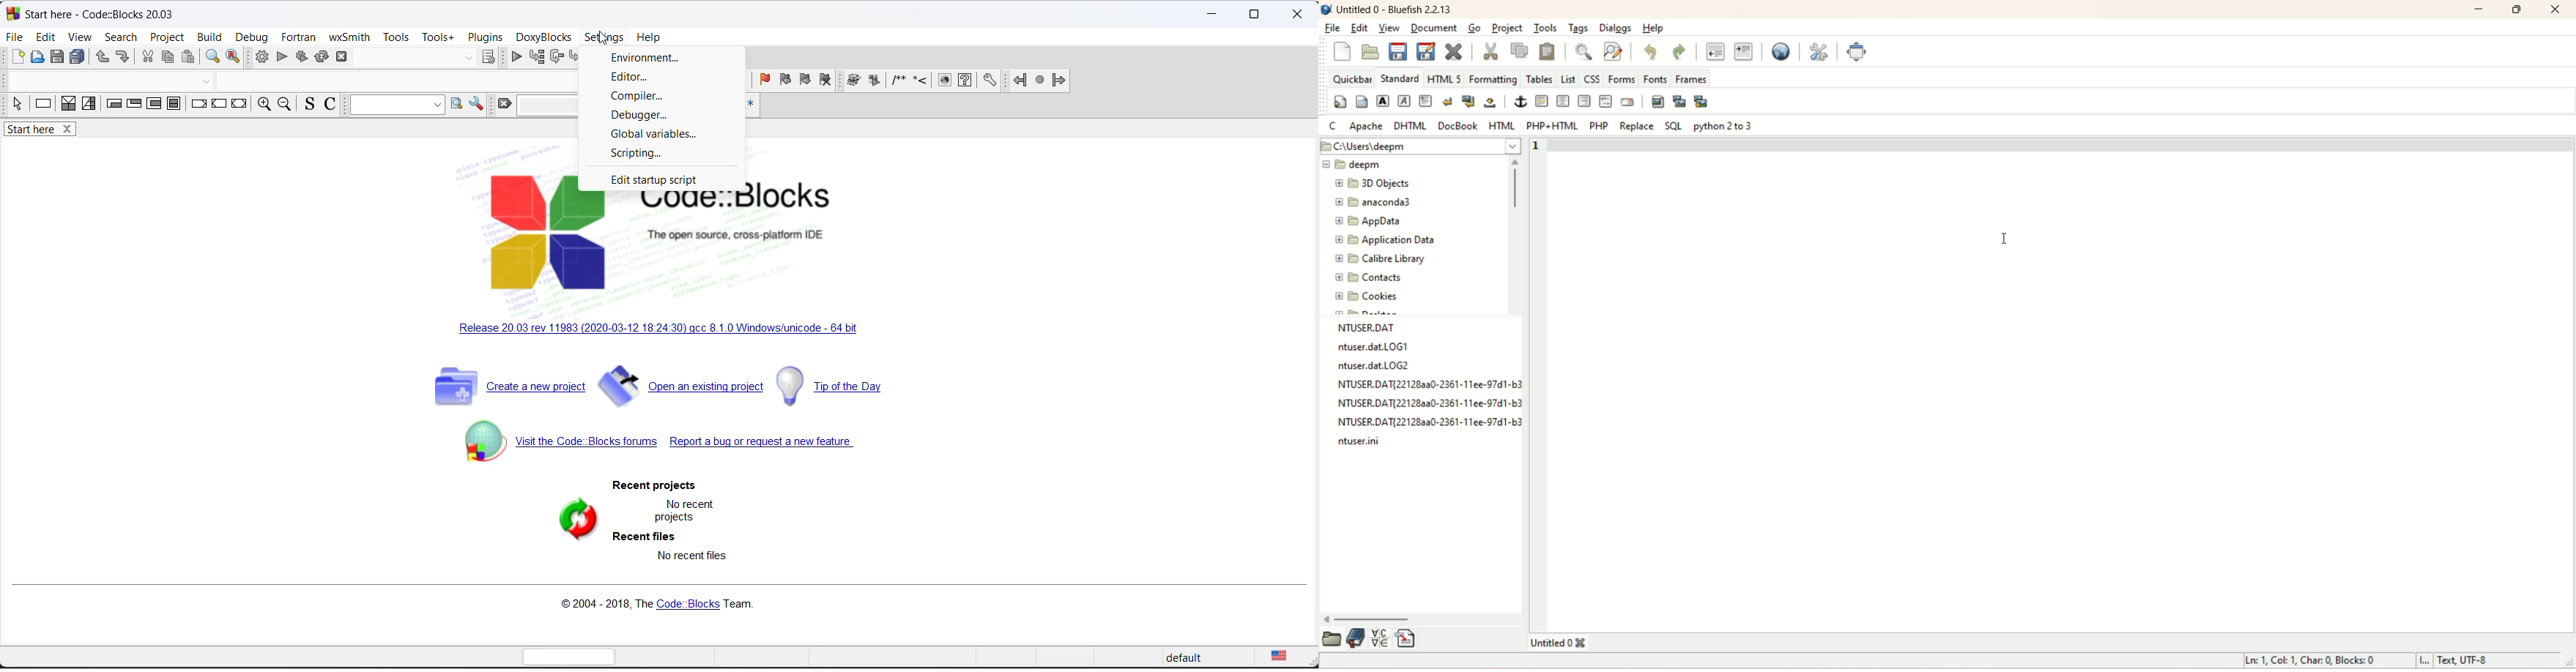 Image resolution: width=2576 pixels, height=672 pixels. I want to click on tip of the day, so click(838, 387).